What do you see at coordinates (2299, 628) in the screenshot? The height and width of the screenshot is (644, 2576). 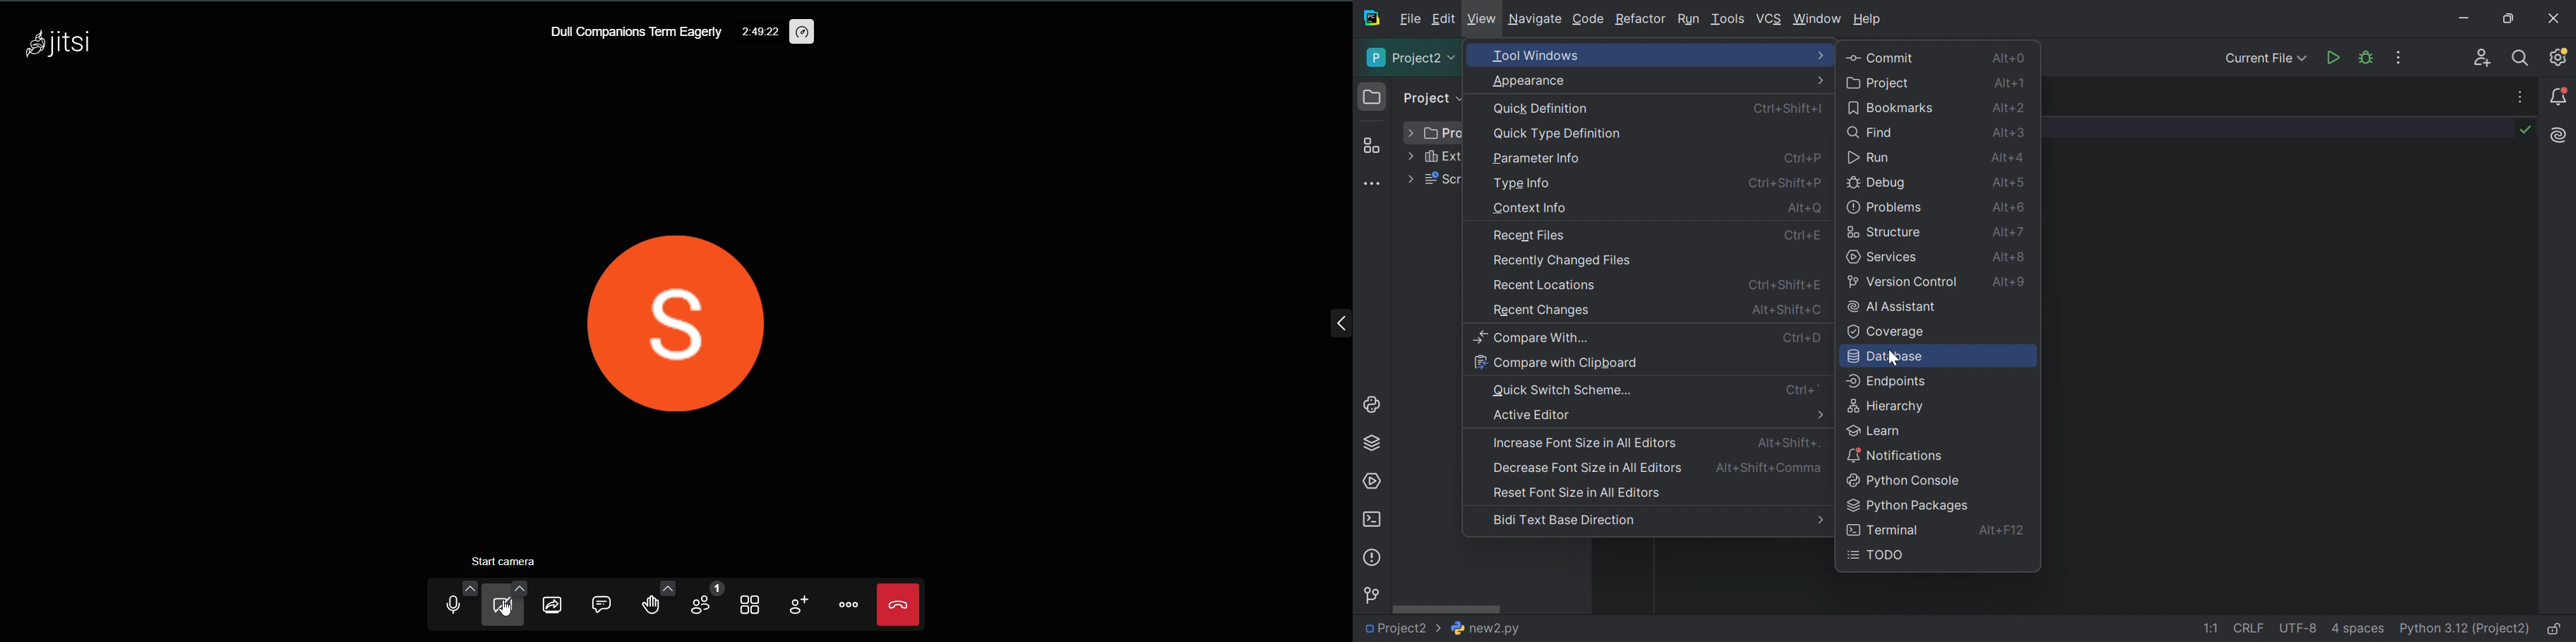 I see `UTF-8` at bounding box center [2299, 628].